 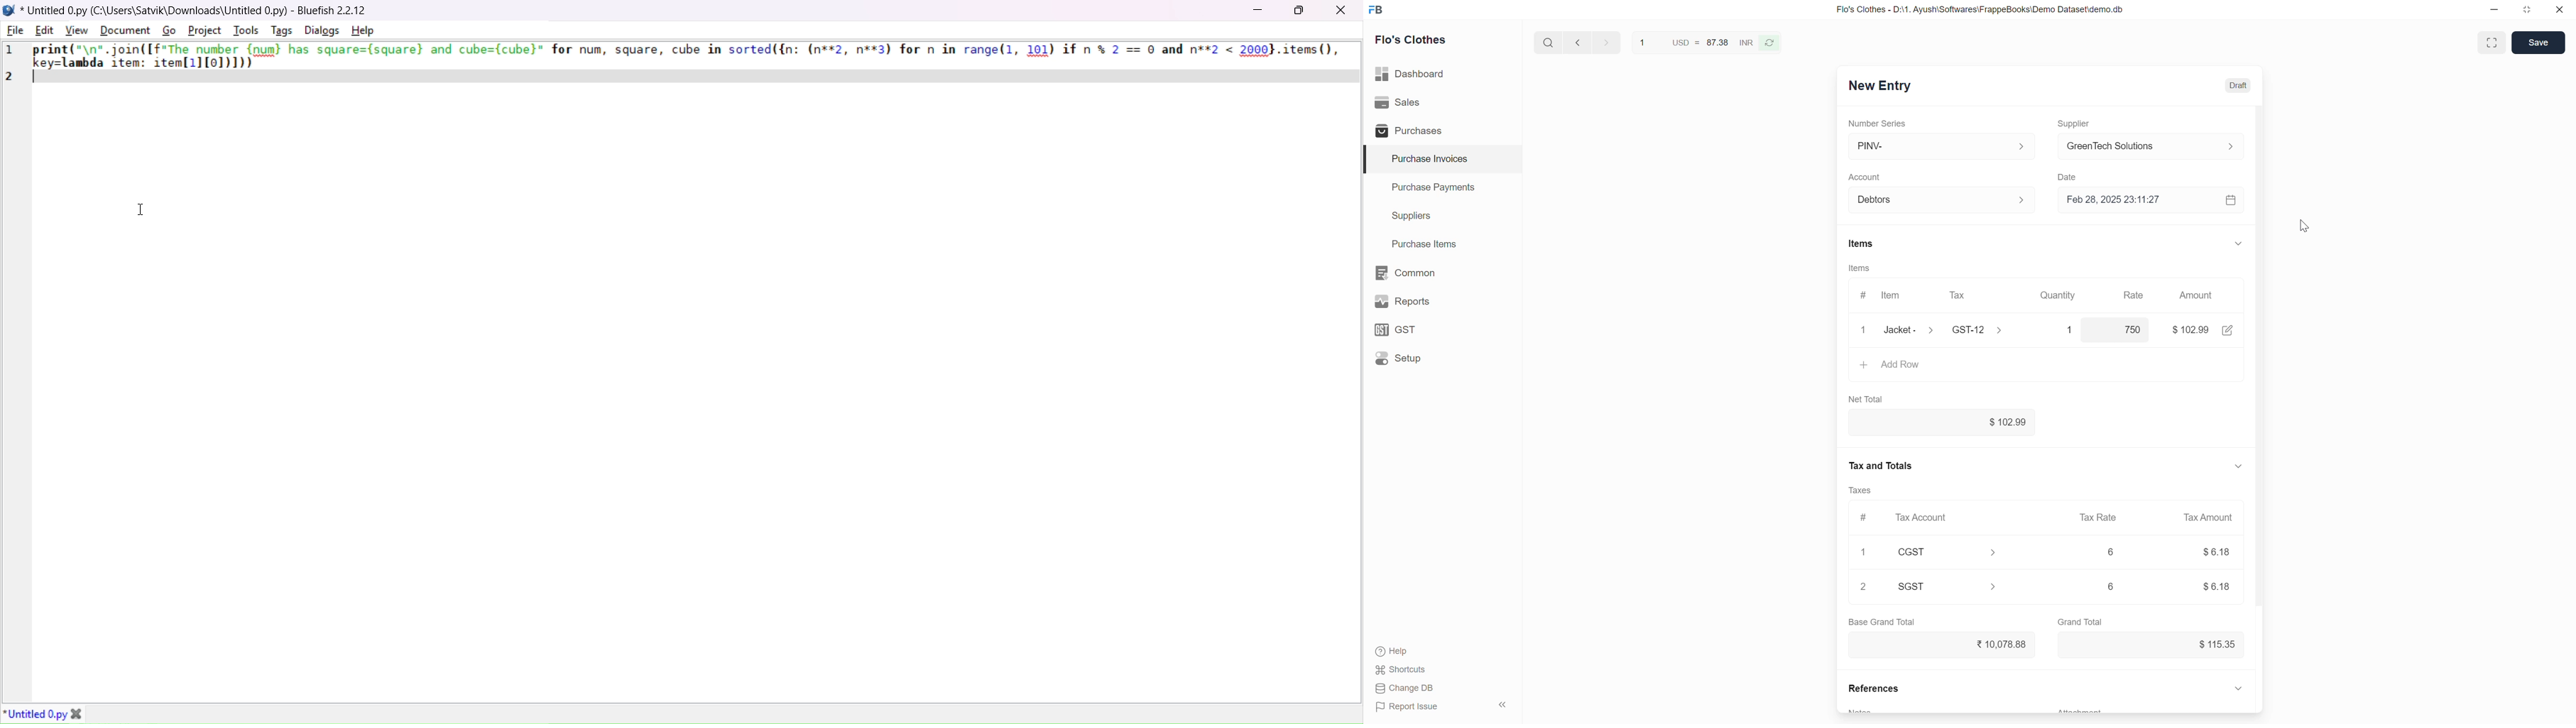 What do you see at coordinates (730, 704) in the screenshot?
I see `horizontal scroll bar` at bounding box center [730, 704].